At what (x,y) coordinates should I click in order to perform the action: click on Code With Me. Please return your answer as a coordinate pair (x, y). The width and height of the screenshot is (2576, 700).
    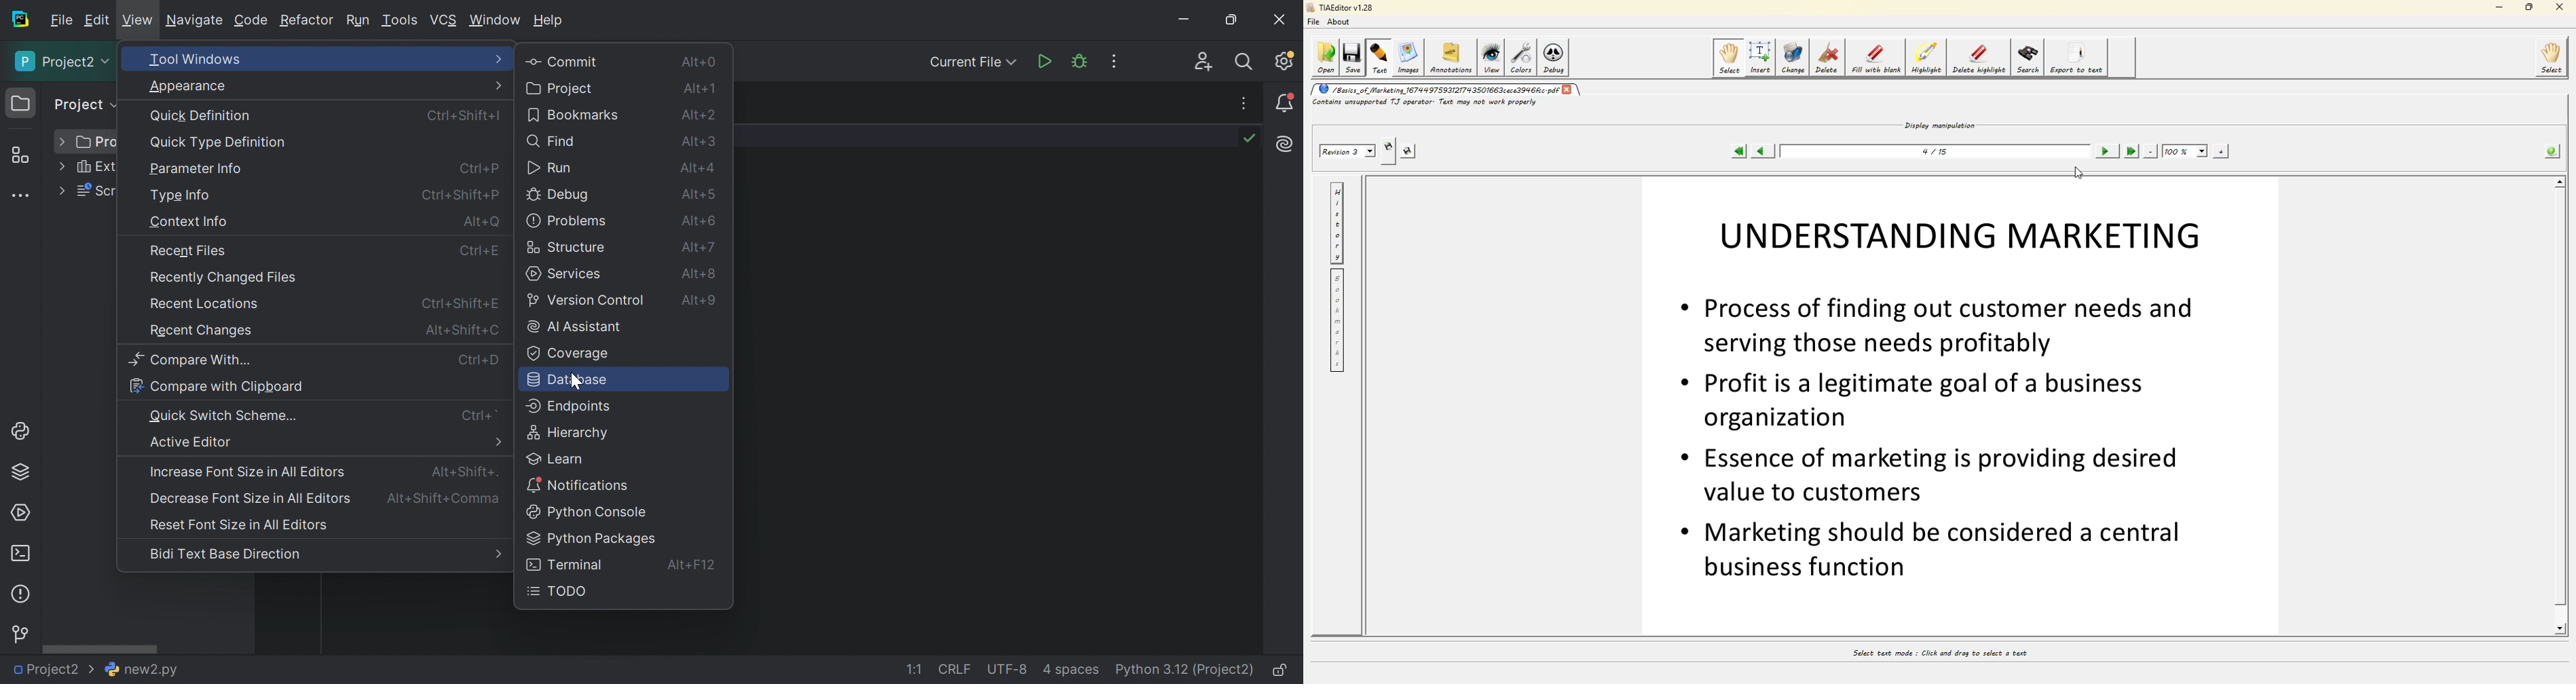
    Looking at the image, I should click on (1203, 61).